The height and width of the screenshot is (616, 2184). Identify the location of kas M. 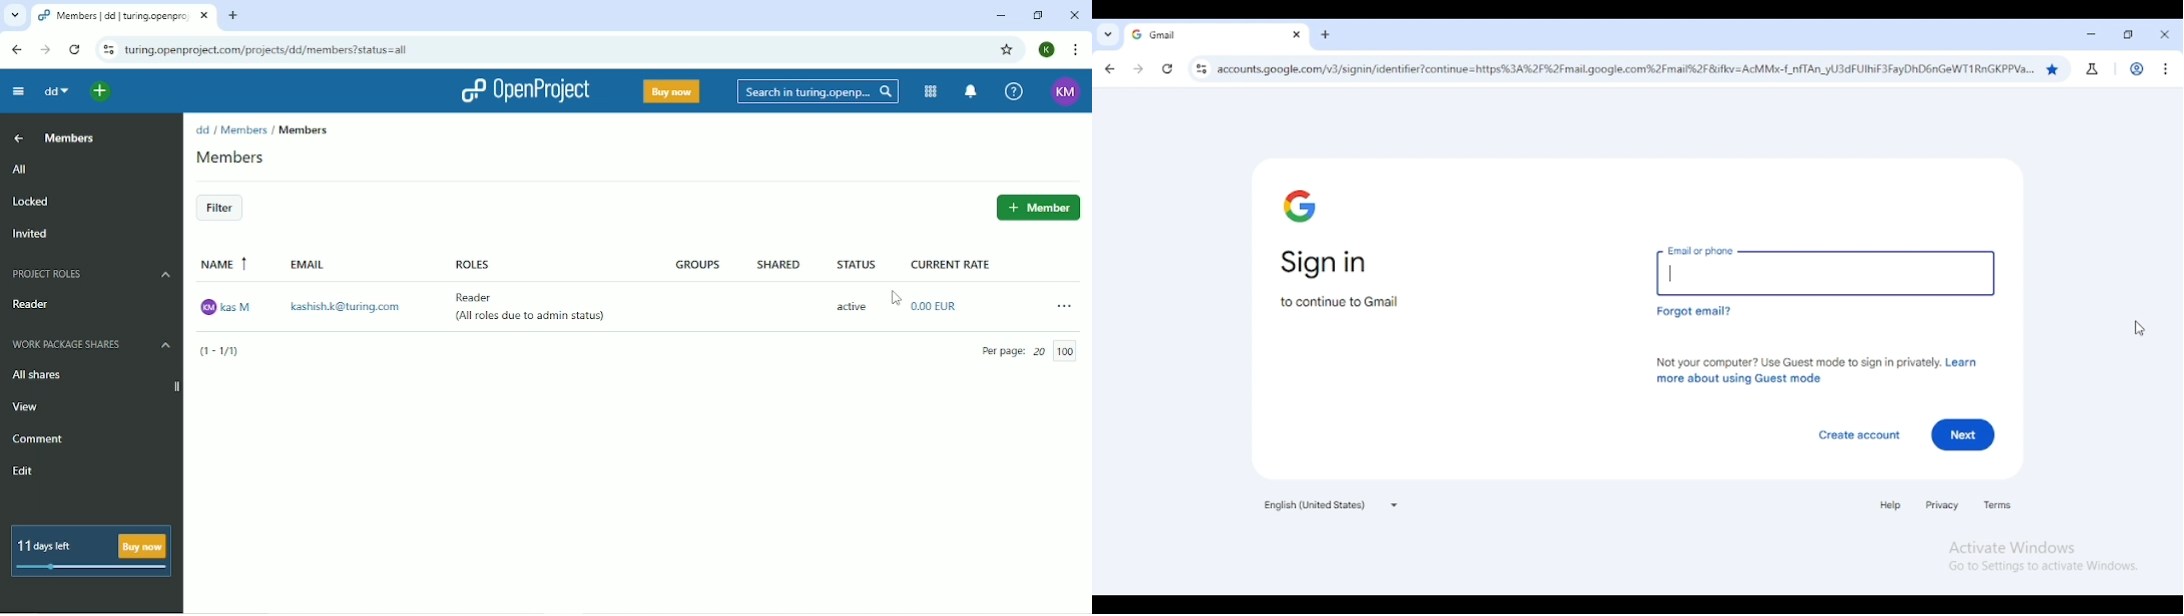
(229, 306).